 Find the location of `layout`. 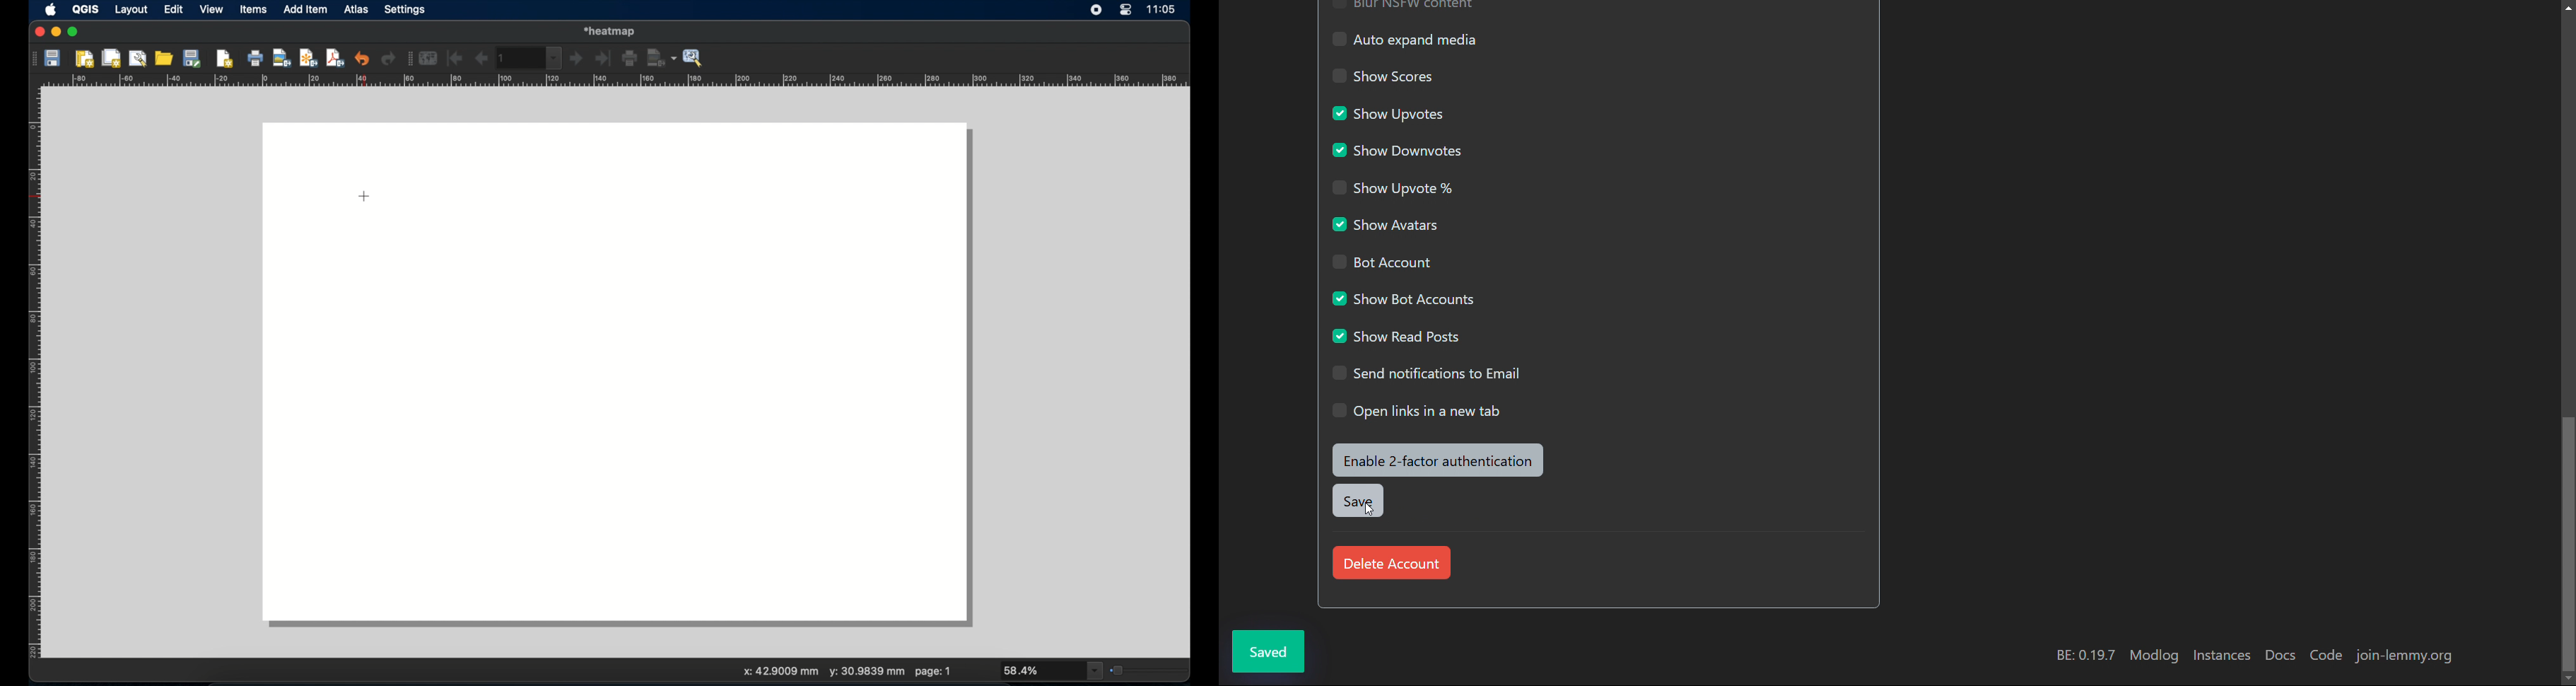

layout is located at coordinates (131, 11).